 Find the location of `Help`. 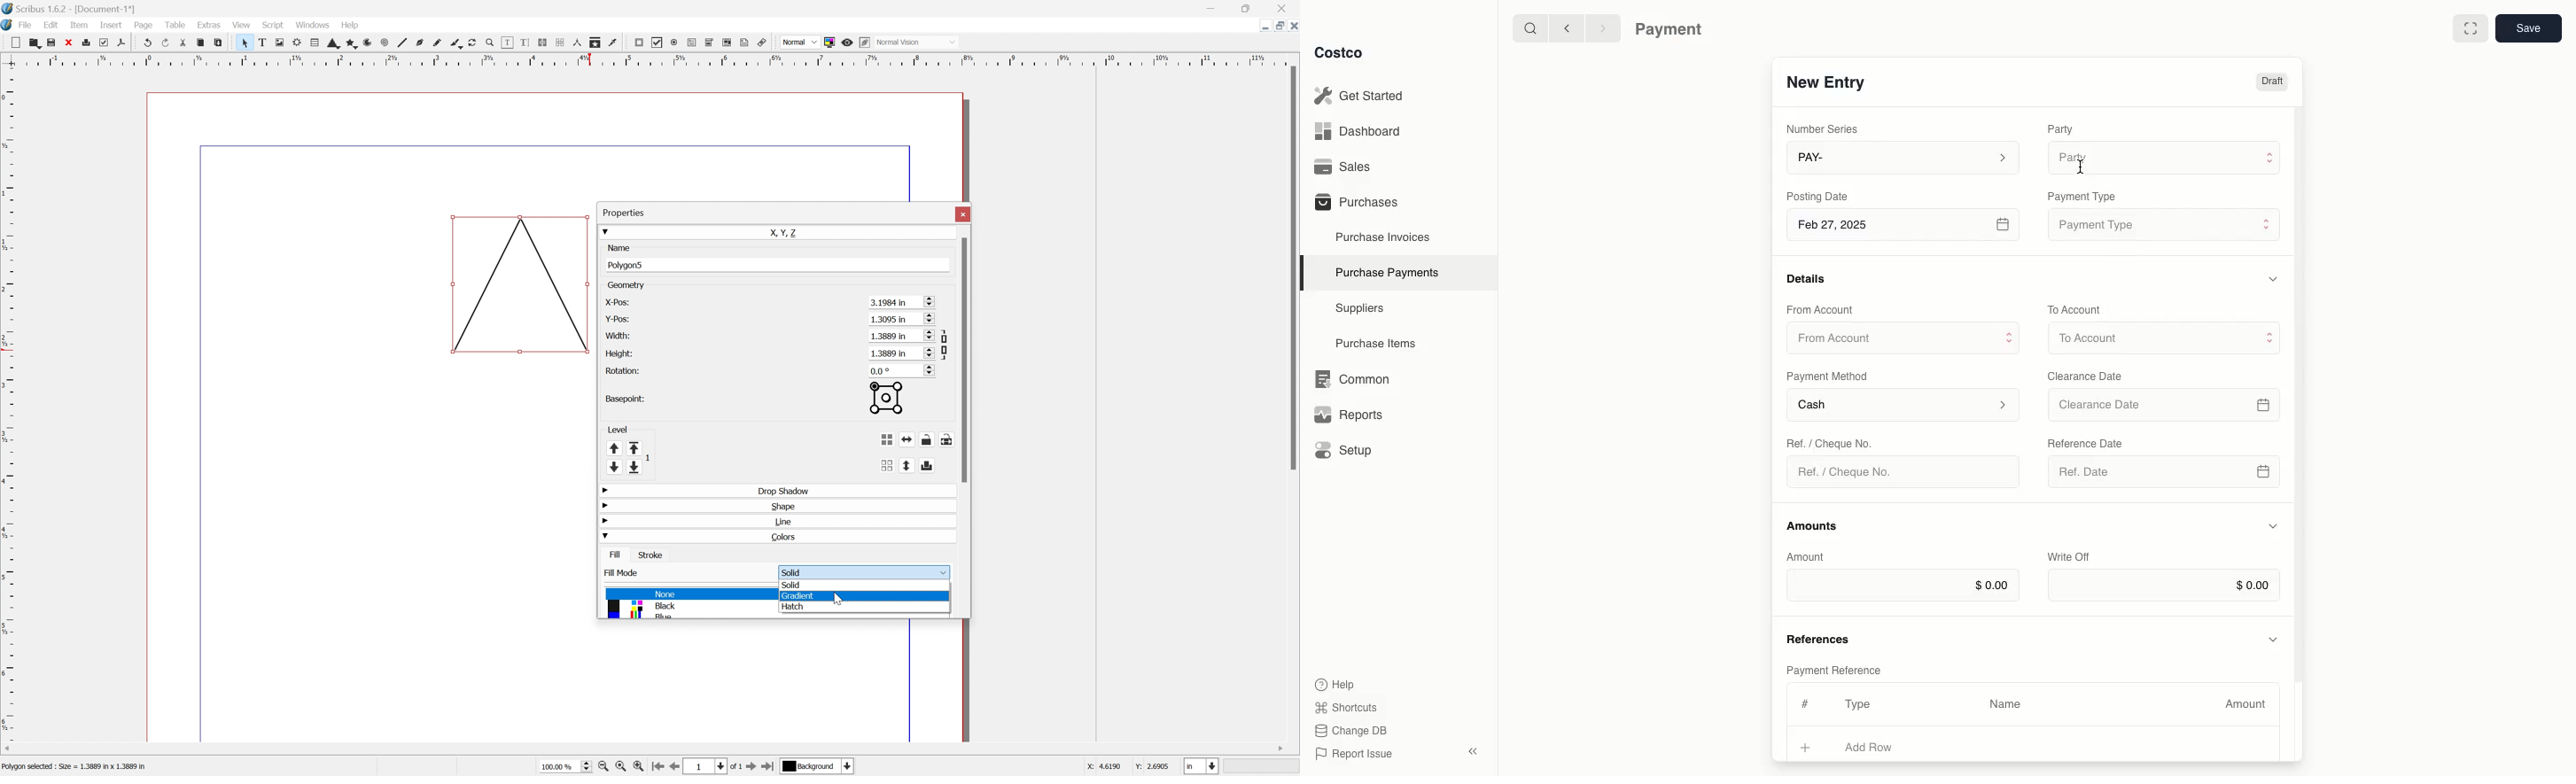

Help is located at coordinates (351, 26).